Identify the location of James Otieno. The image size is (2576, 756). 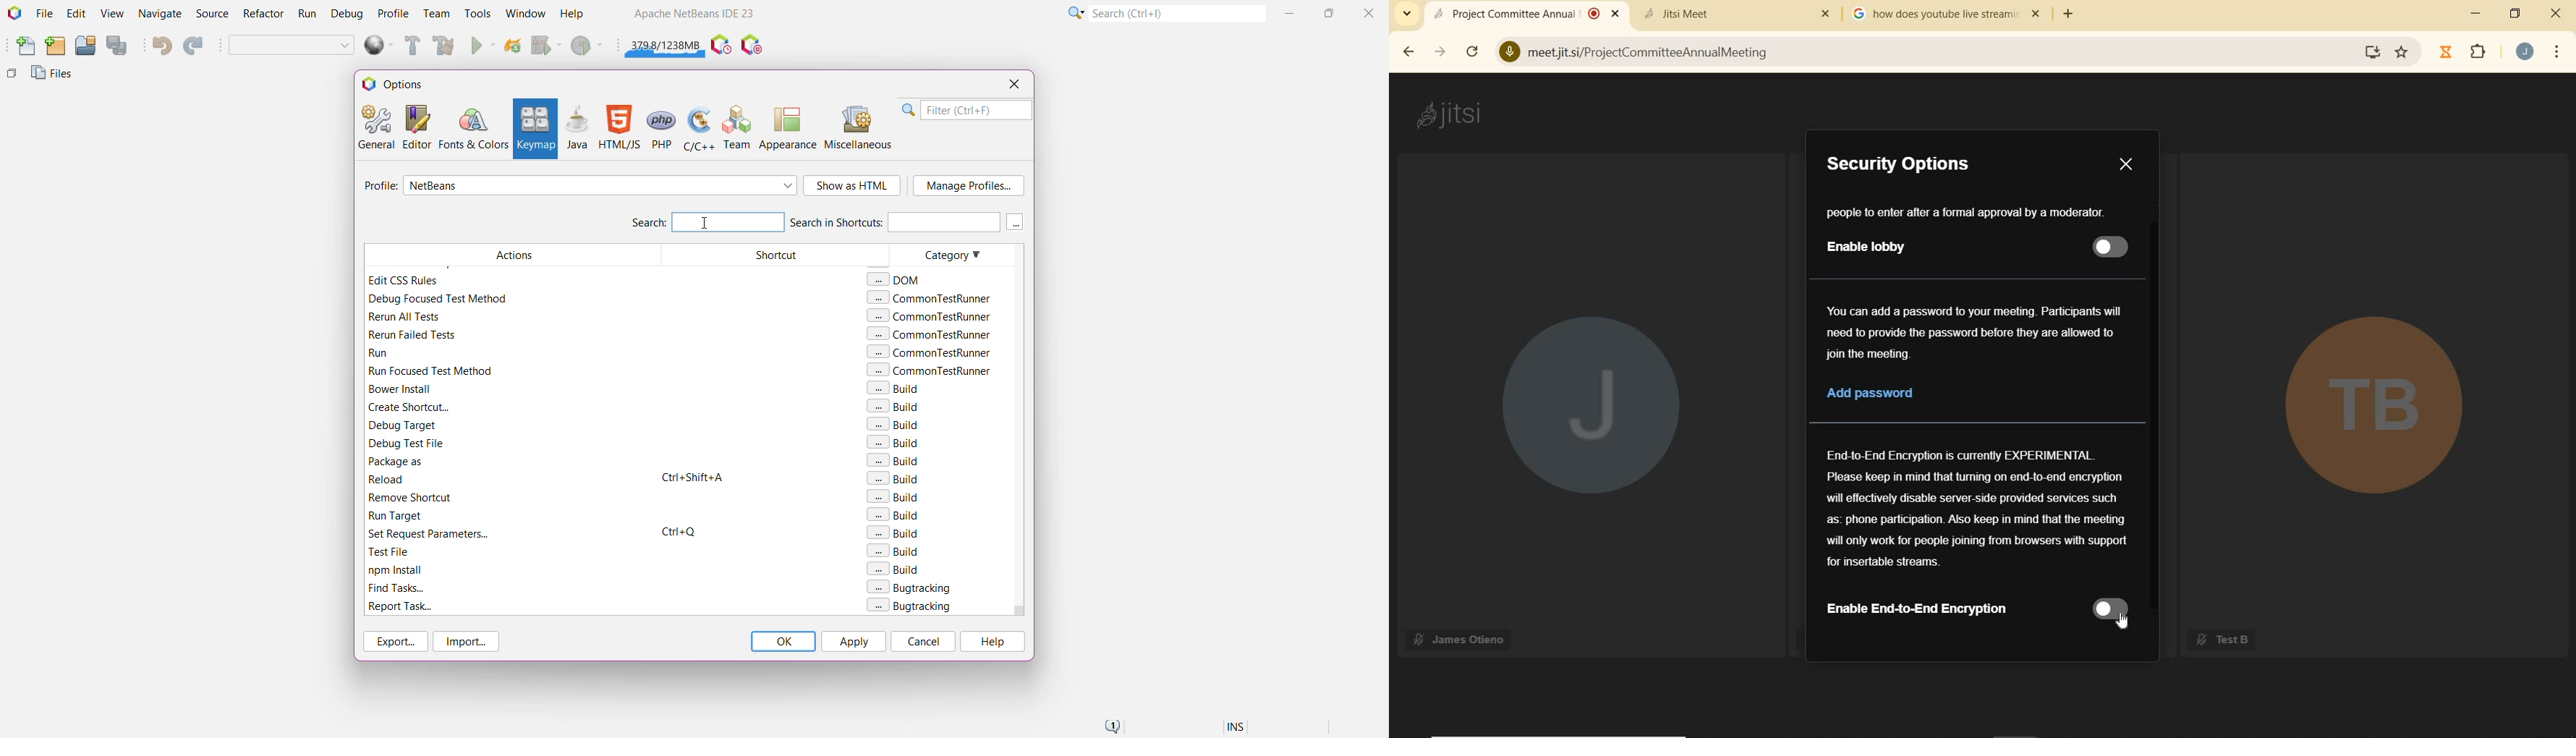
(1461, 638).